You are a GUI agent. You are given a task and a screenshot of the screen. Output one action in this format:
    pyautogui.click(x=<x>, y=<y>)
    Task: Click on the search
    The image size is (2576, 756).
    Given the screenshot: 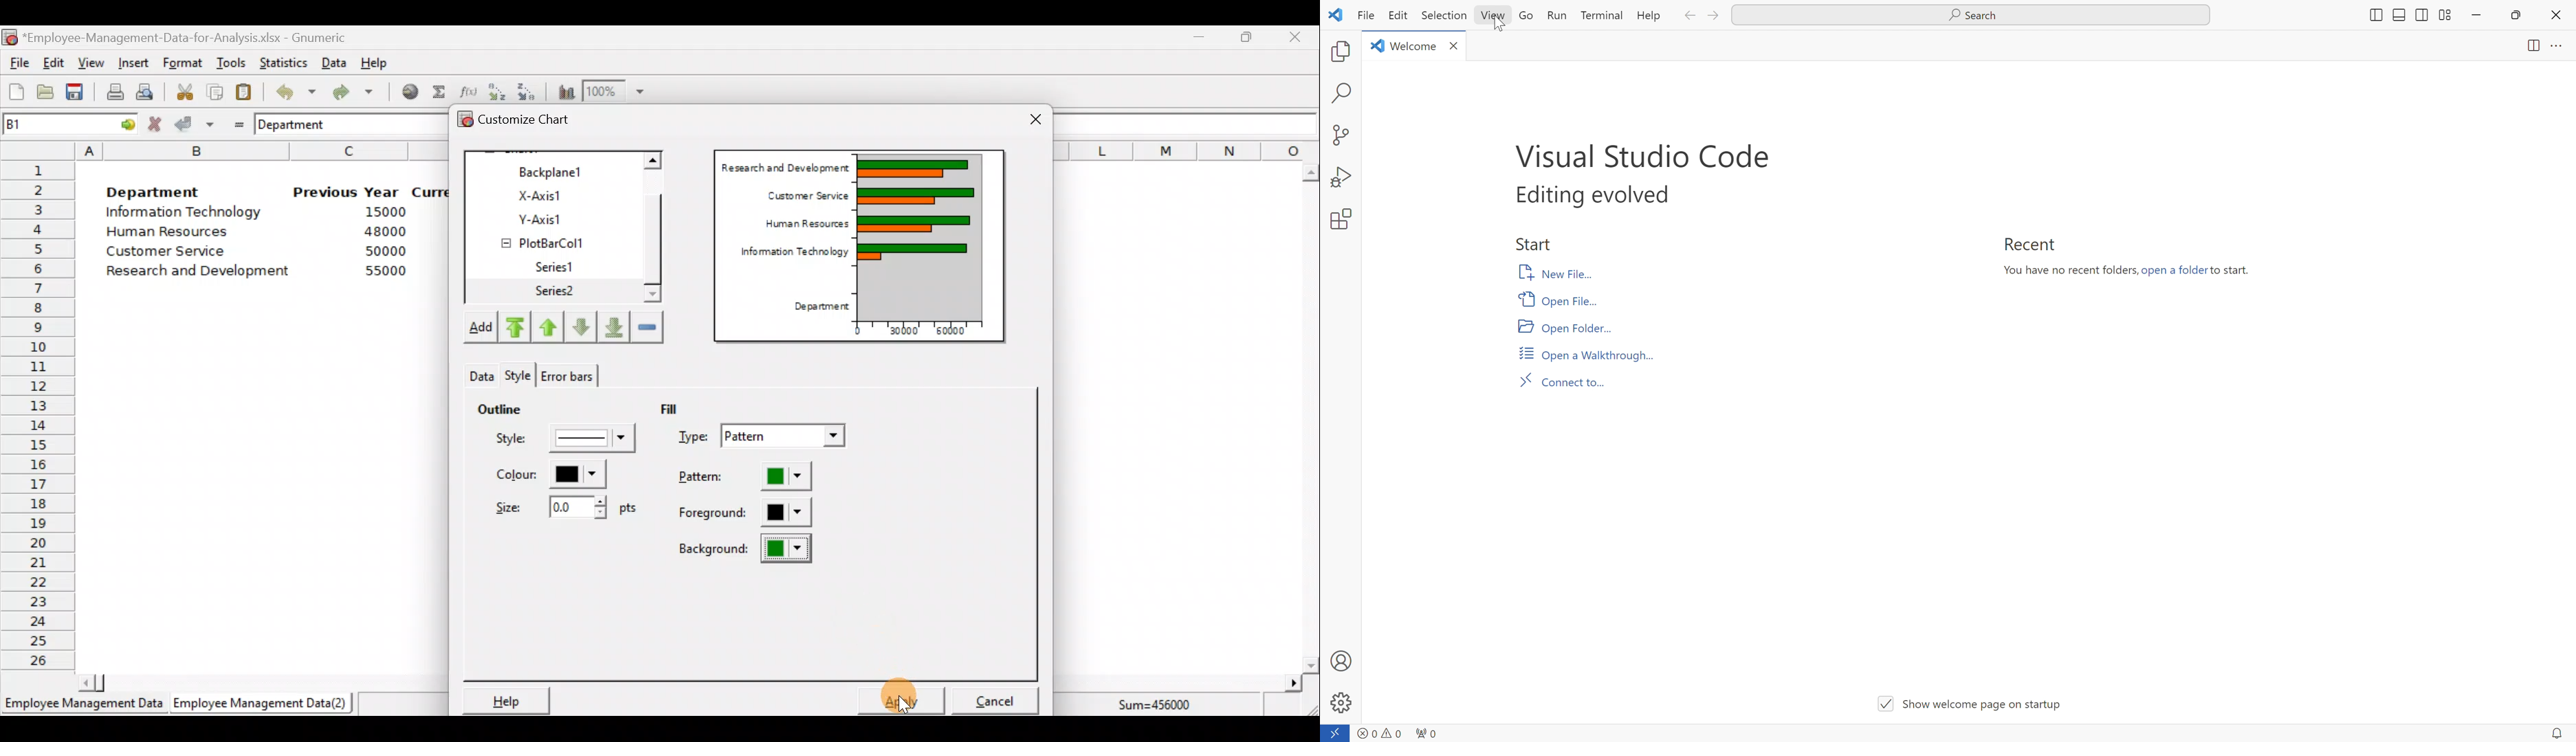 What is the action you would take?
    pyautogui.click(x=1342, y=94)
    